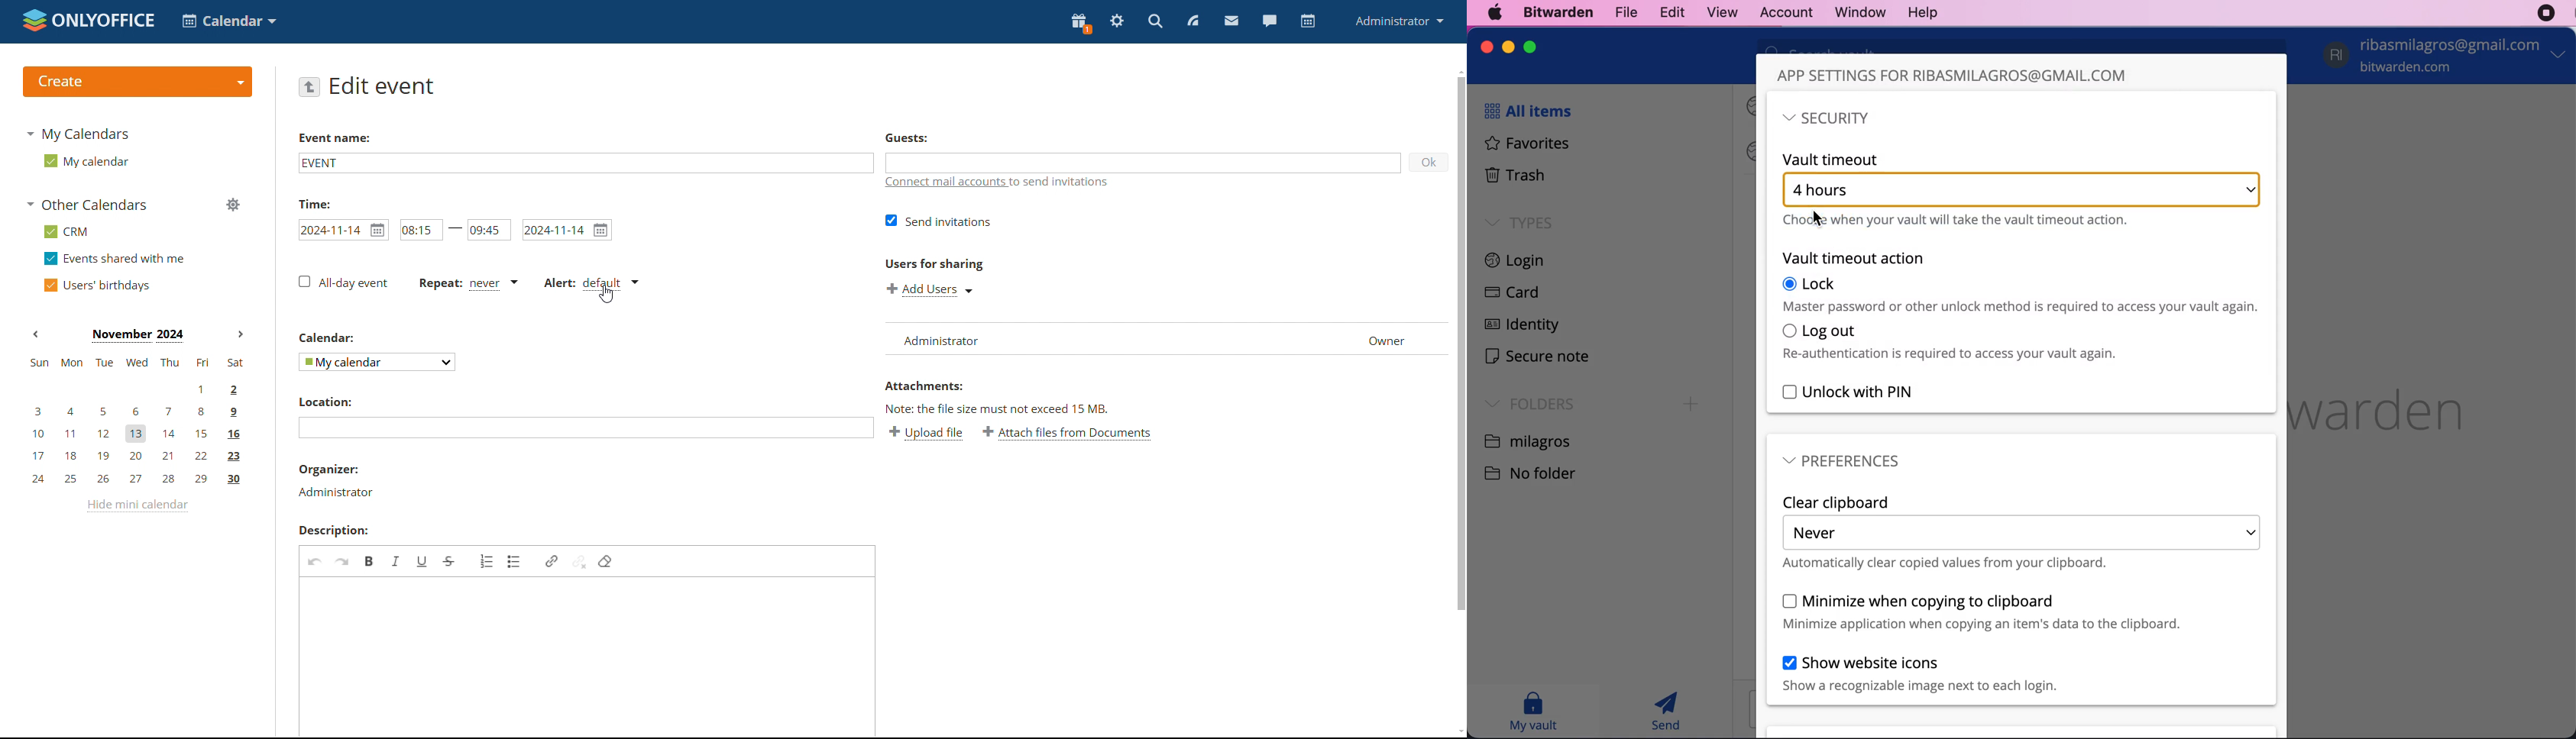 This screenshot has height=756, width=2576. What do you see at coordinates (36, 334) in the screenshot?
I see `previous month` at bounding box center [36, 334].